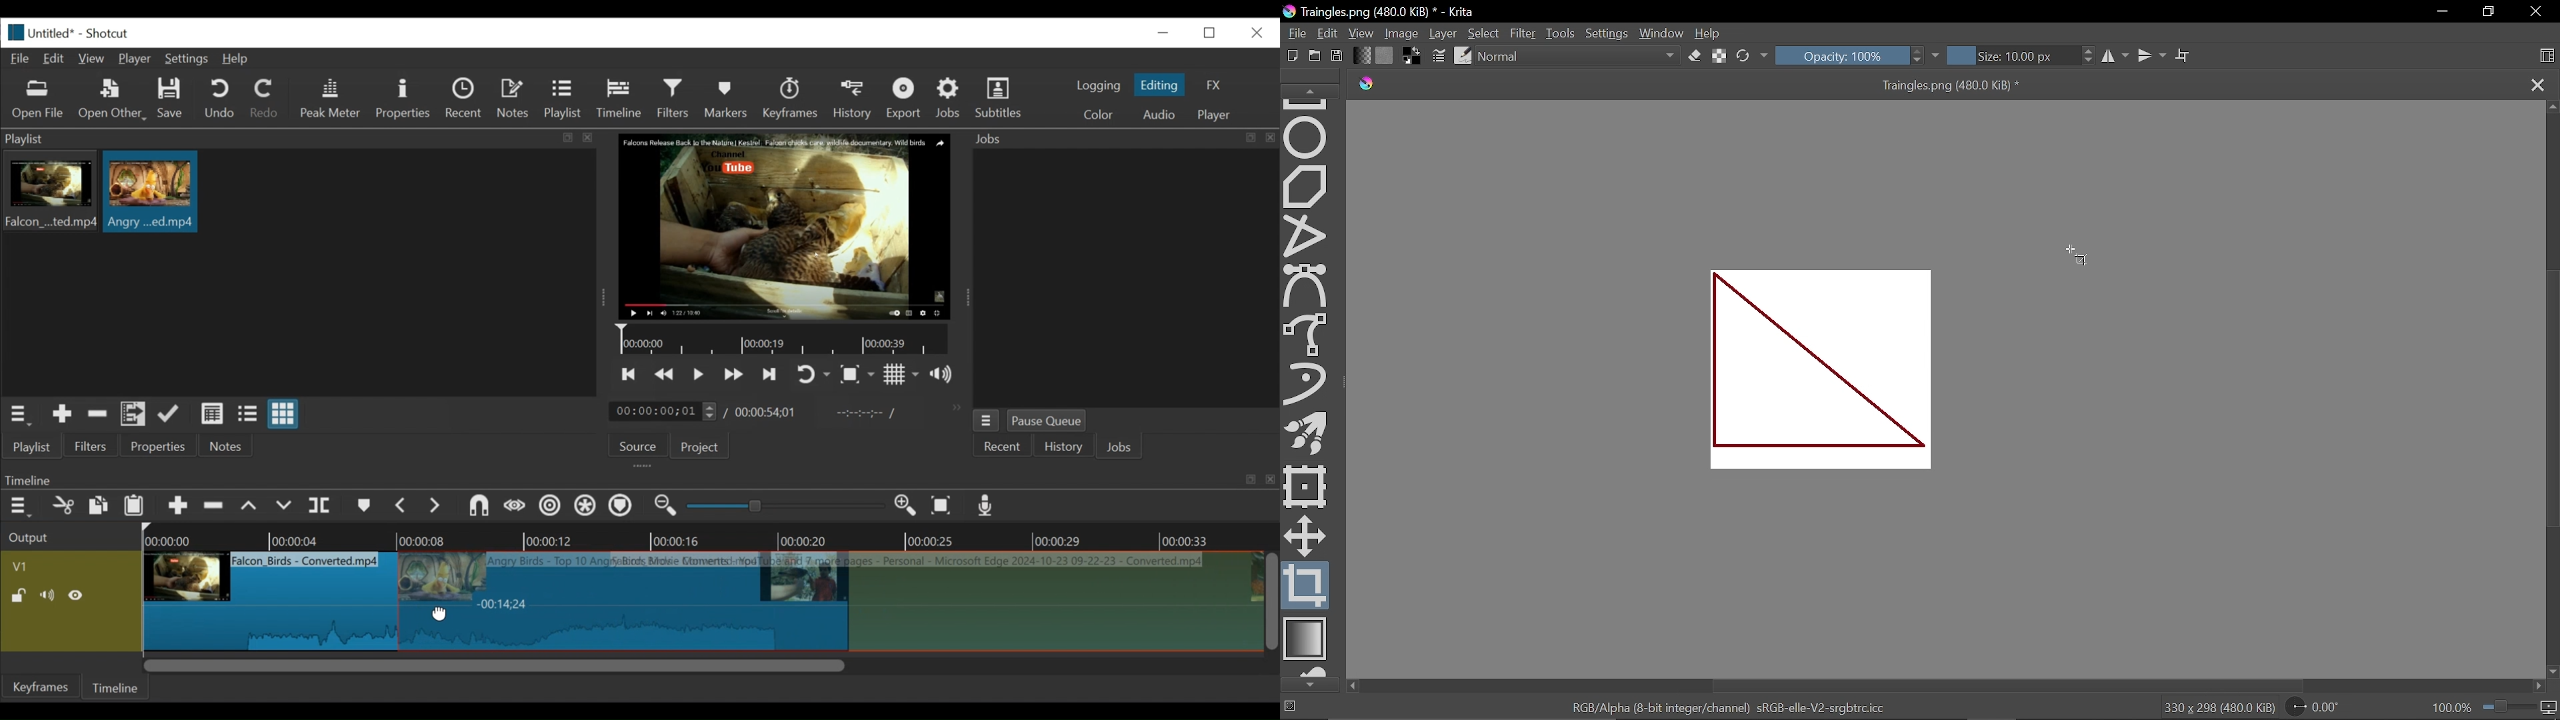 This screenshot has width=2576, height=728. Describe the element at coordinates (1306, 383) in the screenshot. I see `Dynamic brush tool` at that location.